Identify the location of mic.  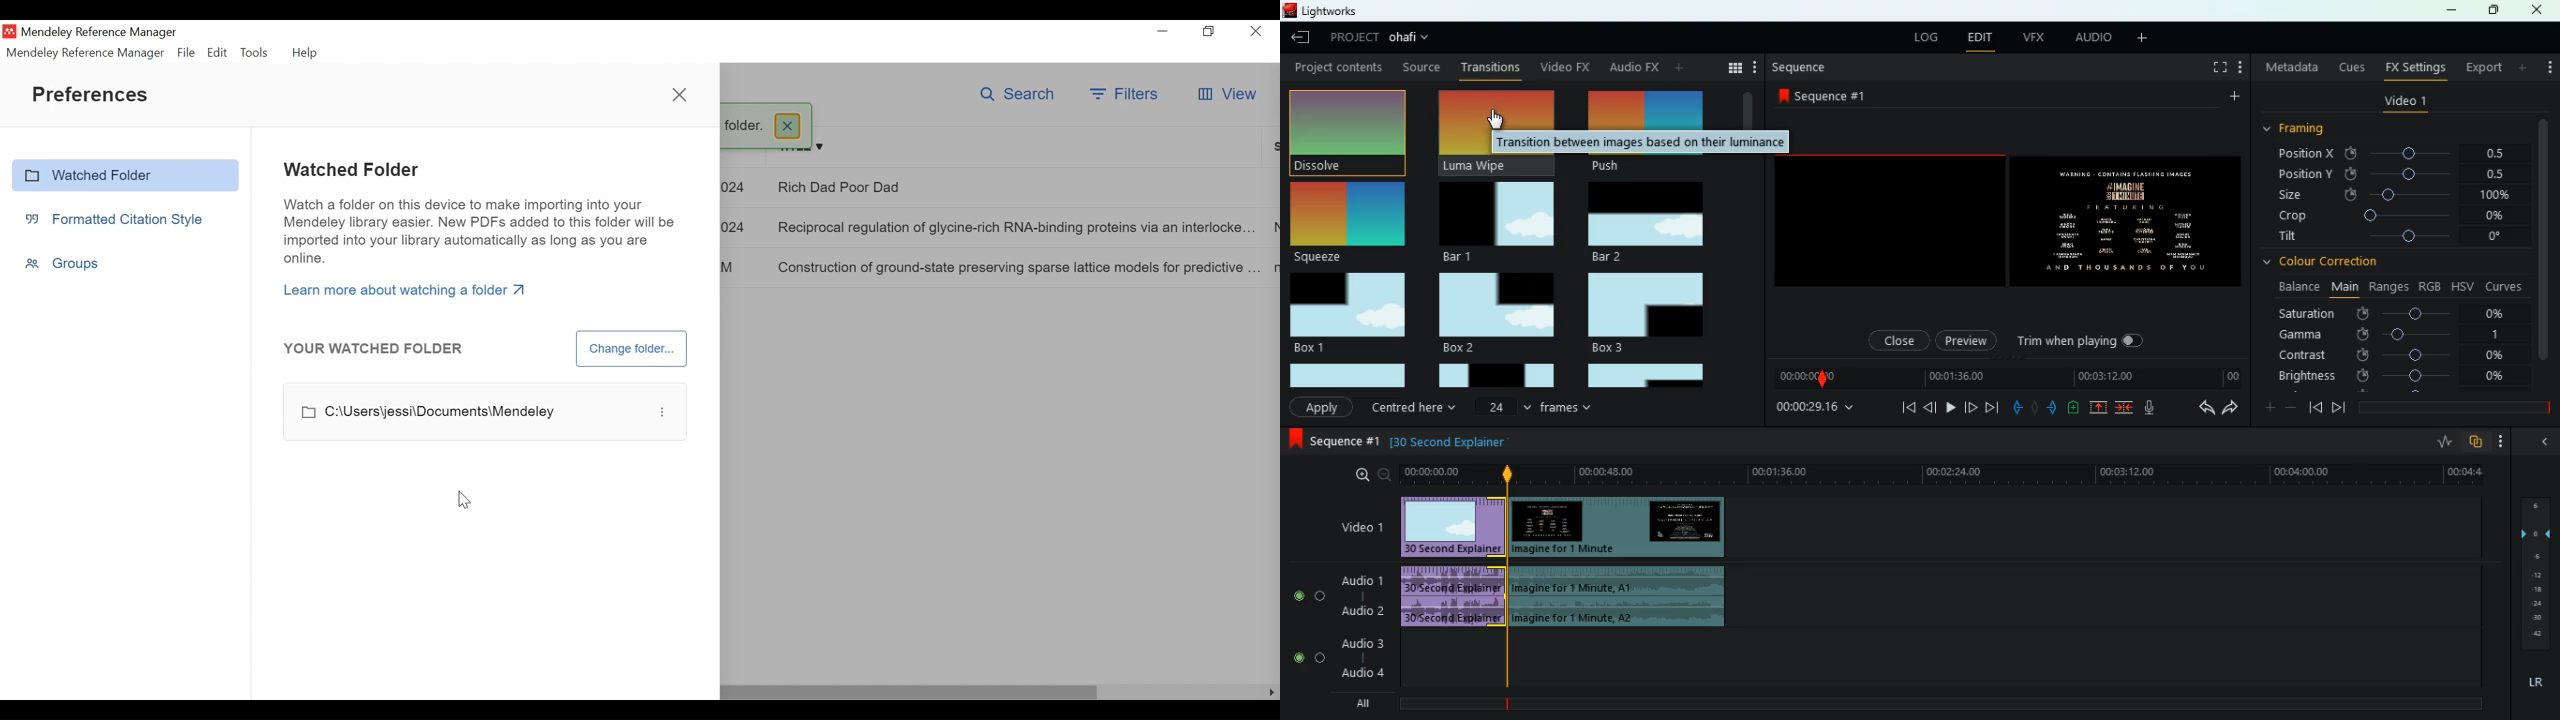
(2158, 409).